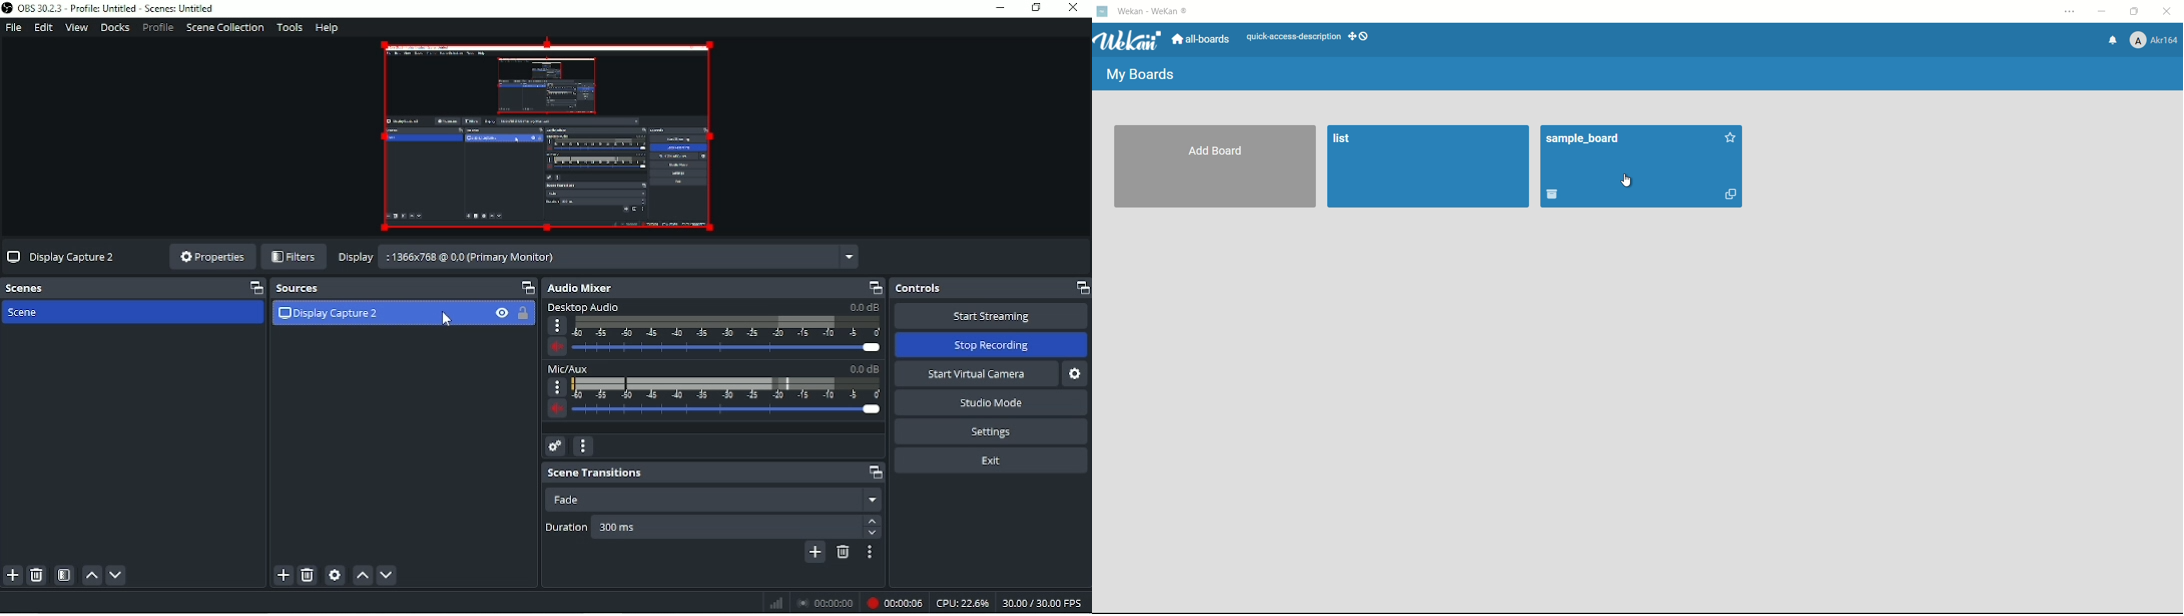 This screenshot has height=616, width=2184. I want to click on Display Capture 2, so click(64, 258).